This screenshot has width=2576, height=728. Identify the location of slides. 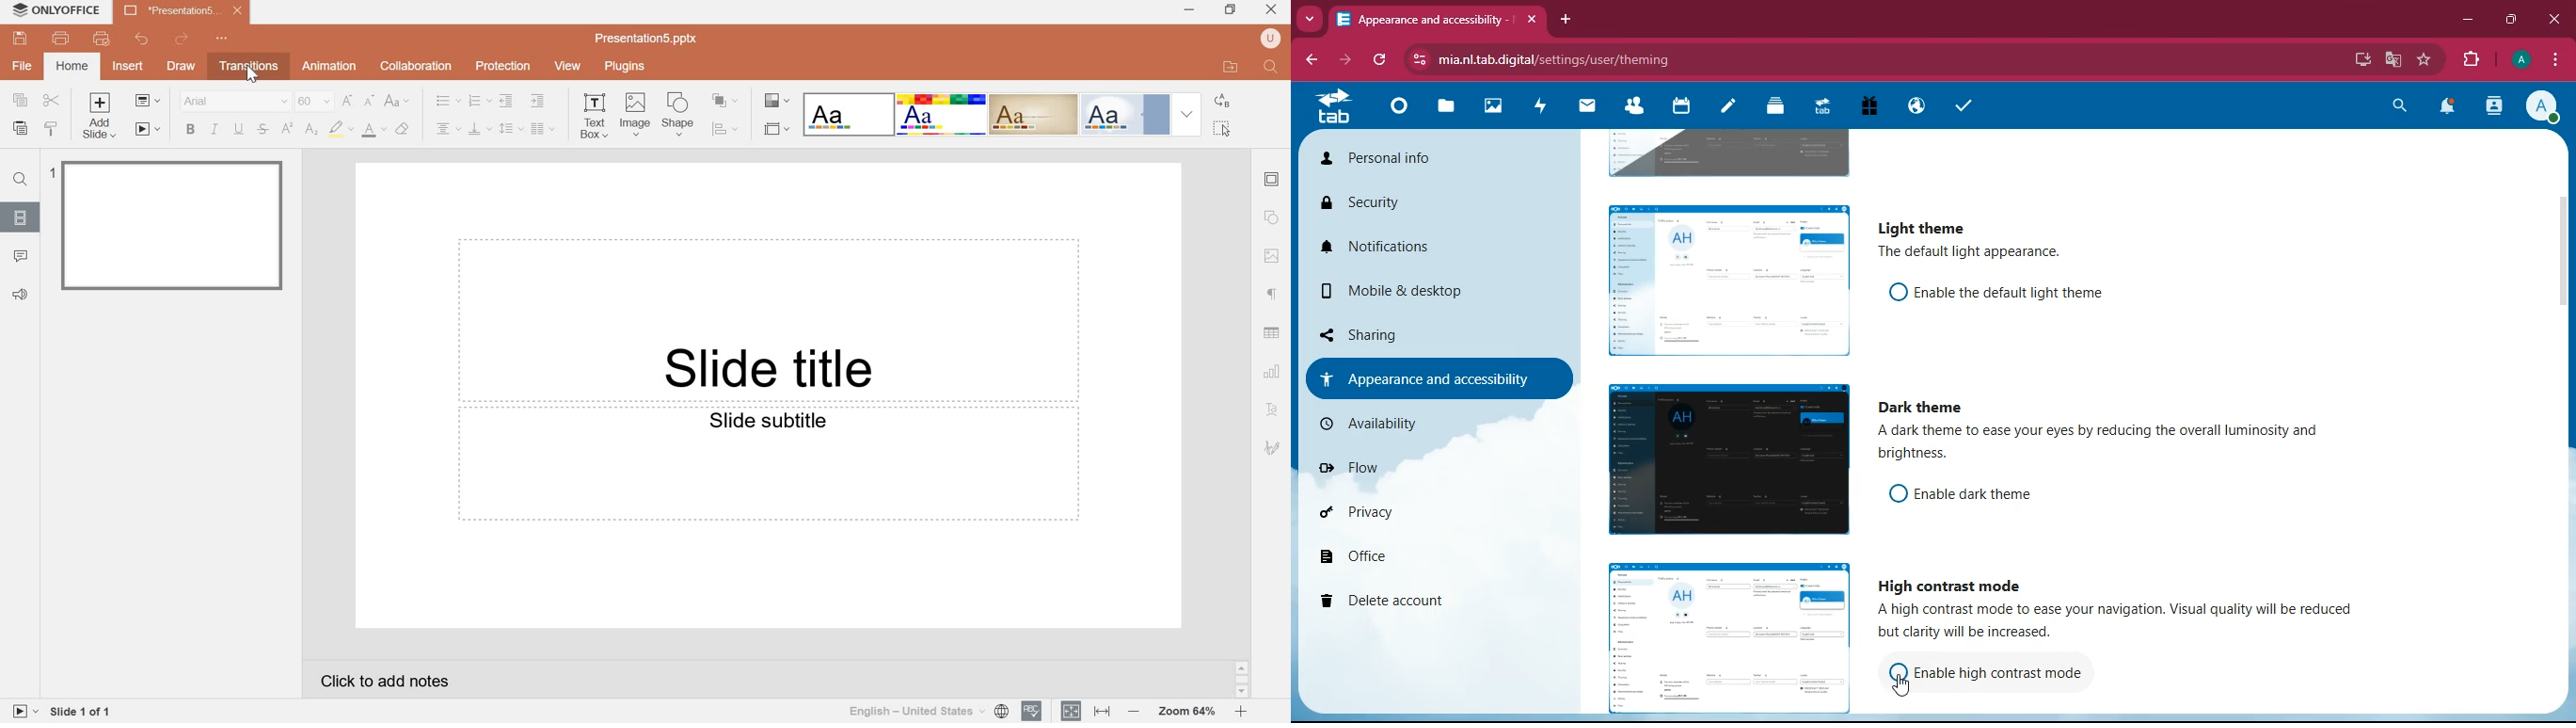
(18, 217).